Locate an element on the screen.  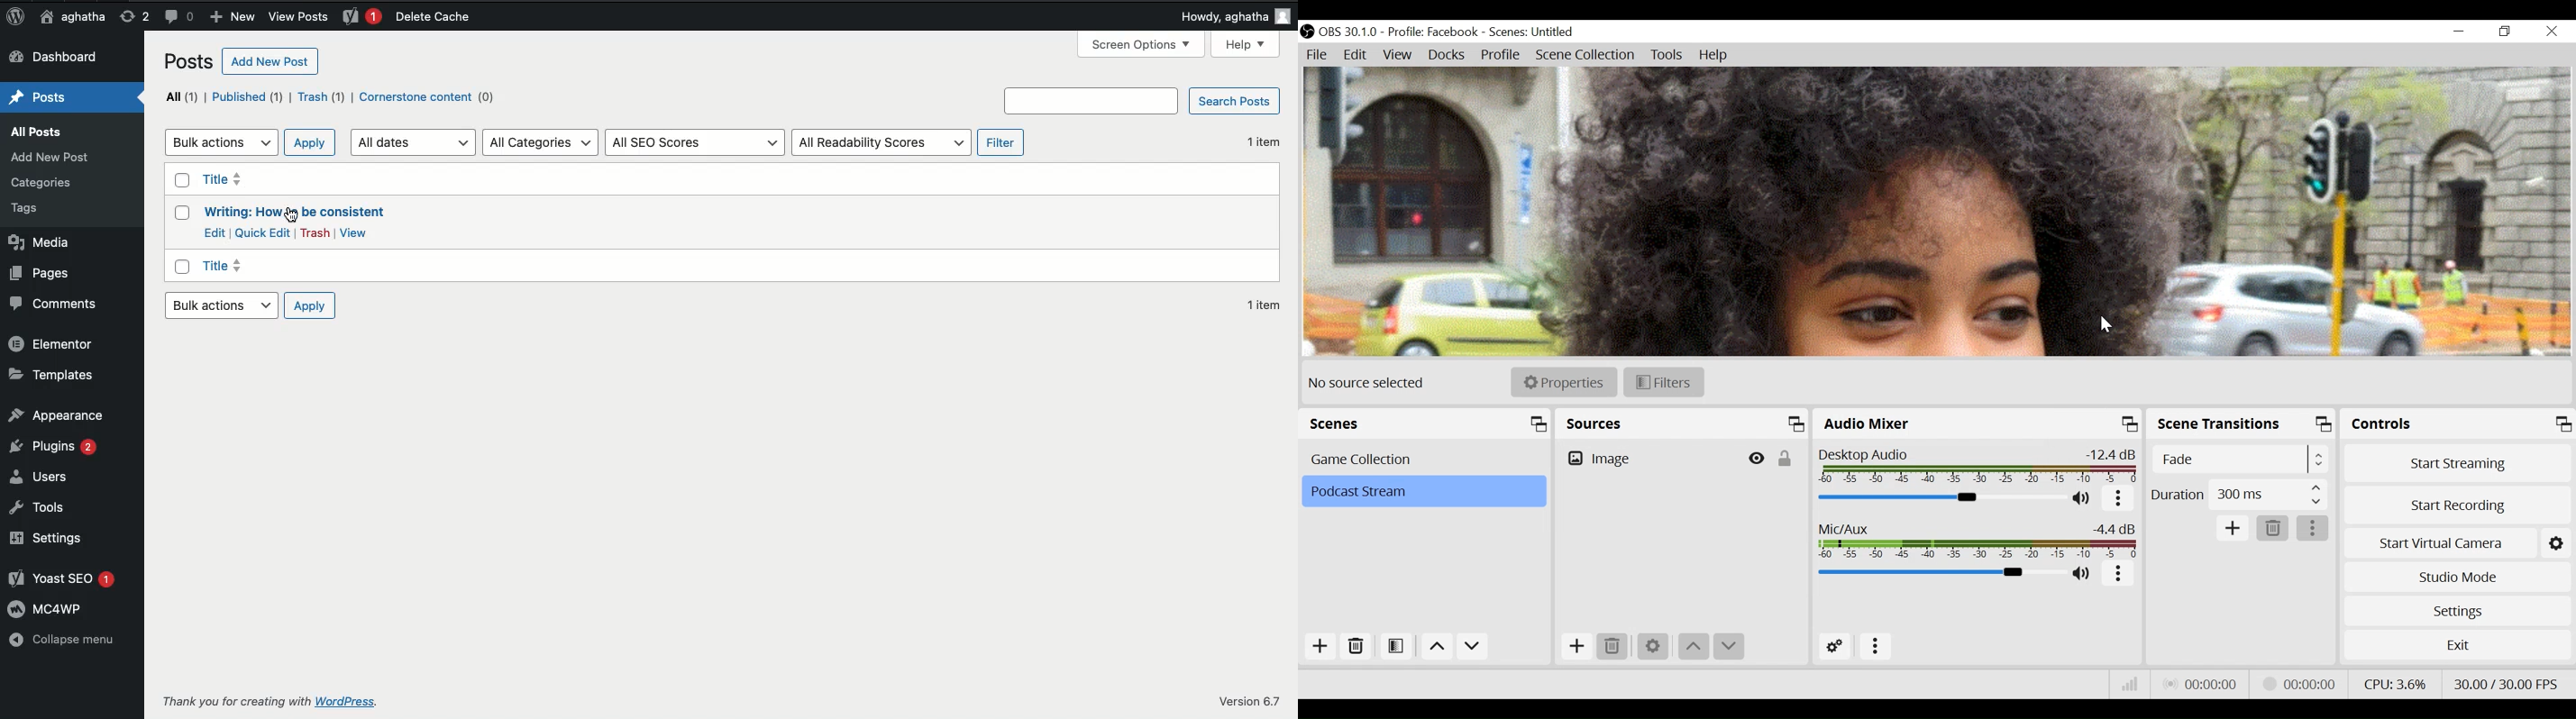
Add is located at coordinates (1577, 647).